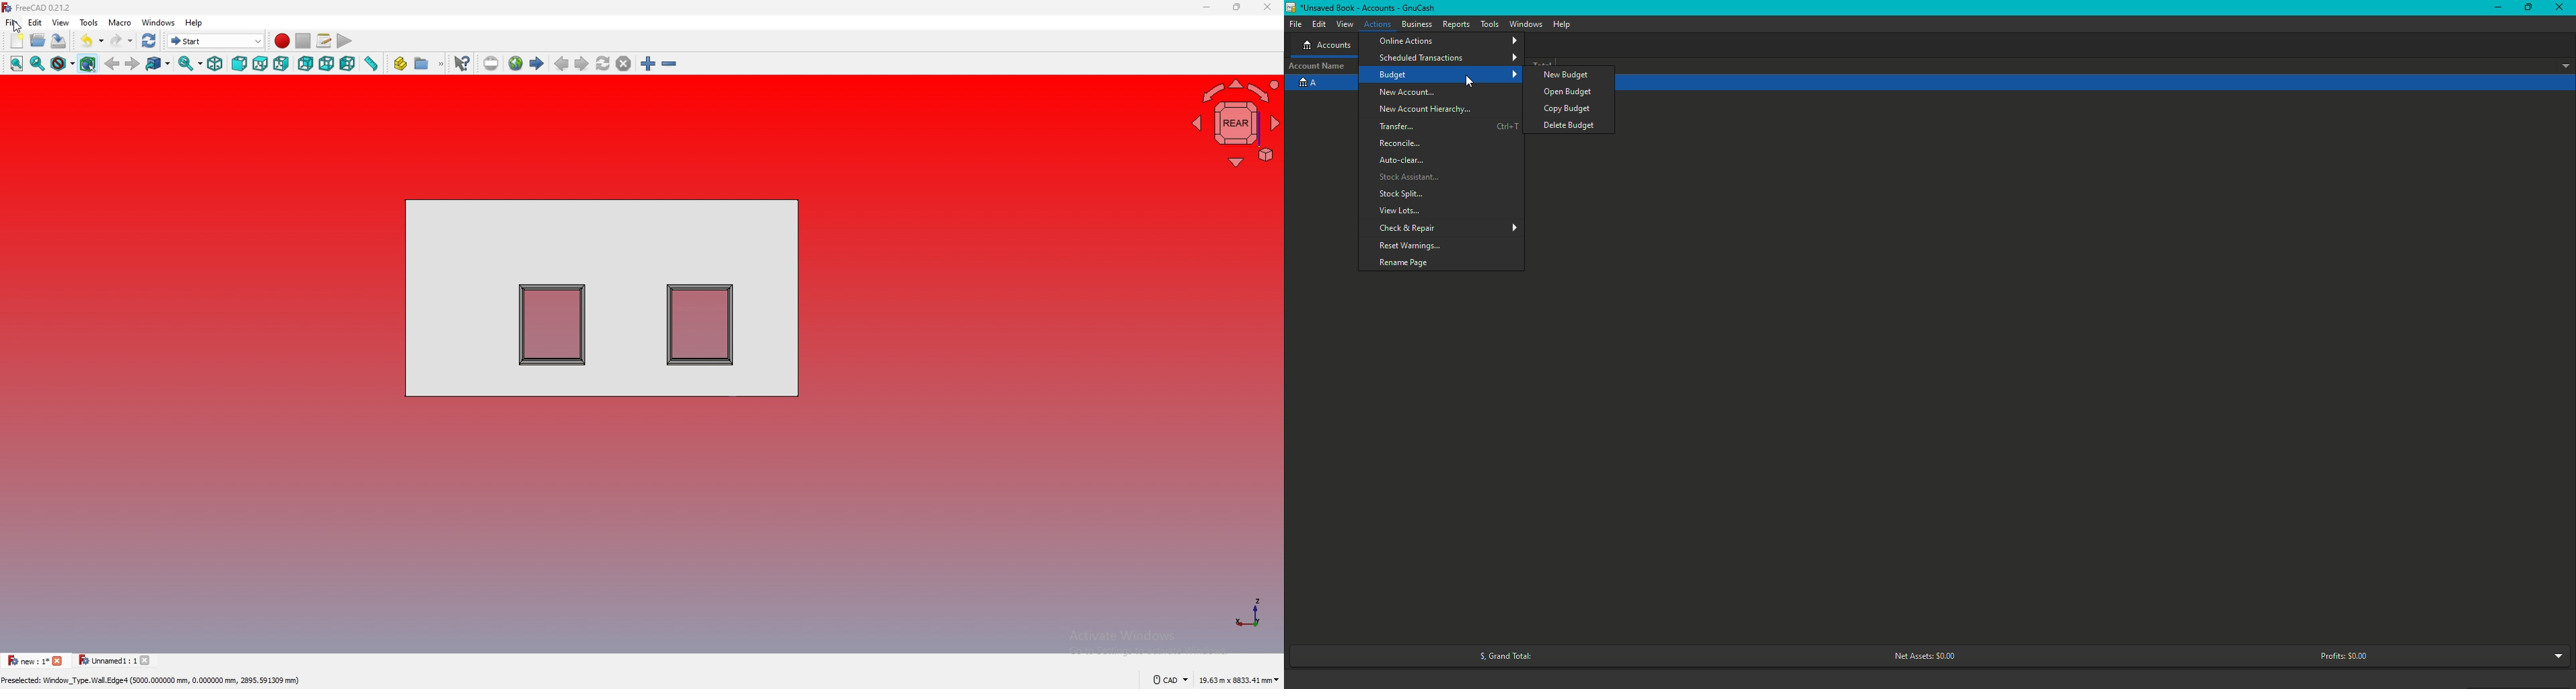 The image size is (2576, 700). Describe the element at coordinates (1565, 110) in the screenshot. I see `Copy budget` at that location.